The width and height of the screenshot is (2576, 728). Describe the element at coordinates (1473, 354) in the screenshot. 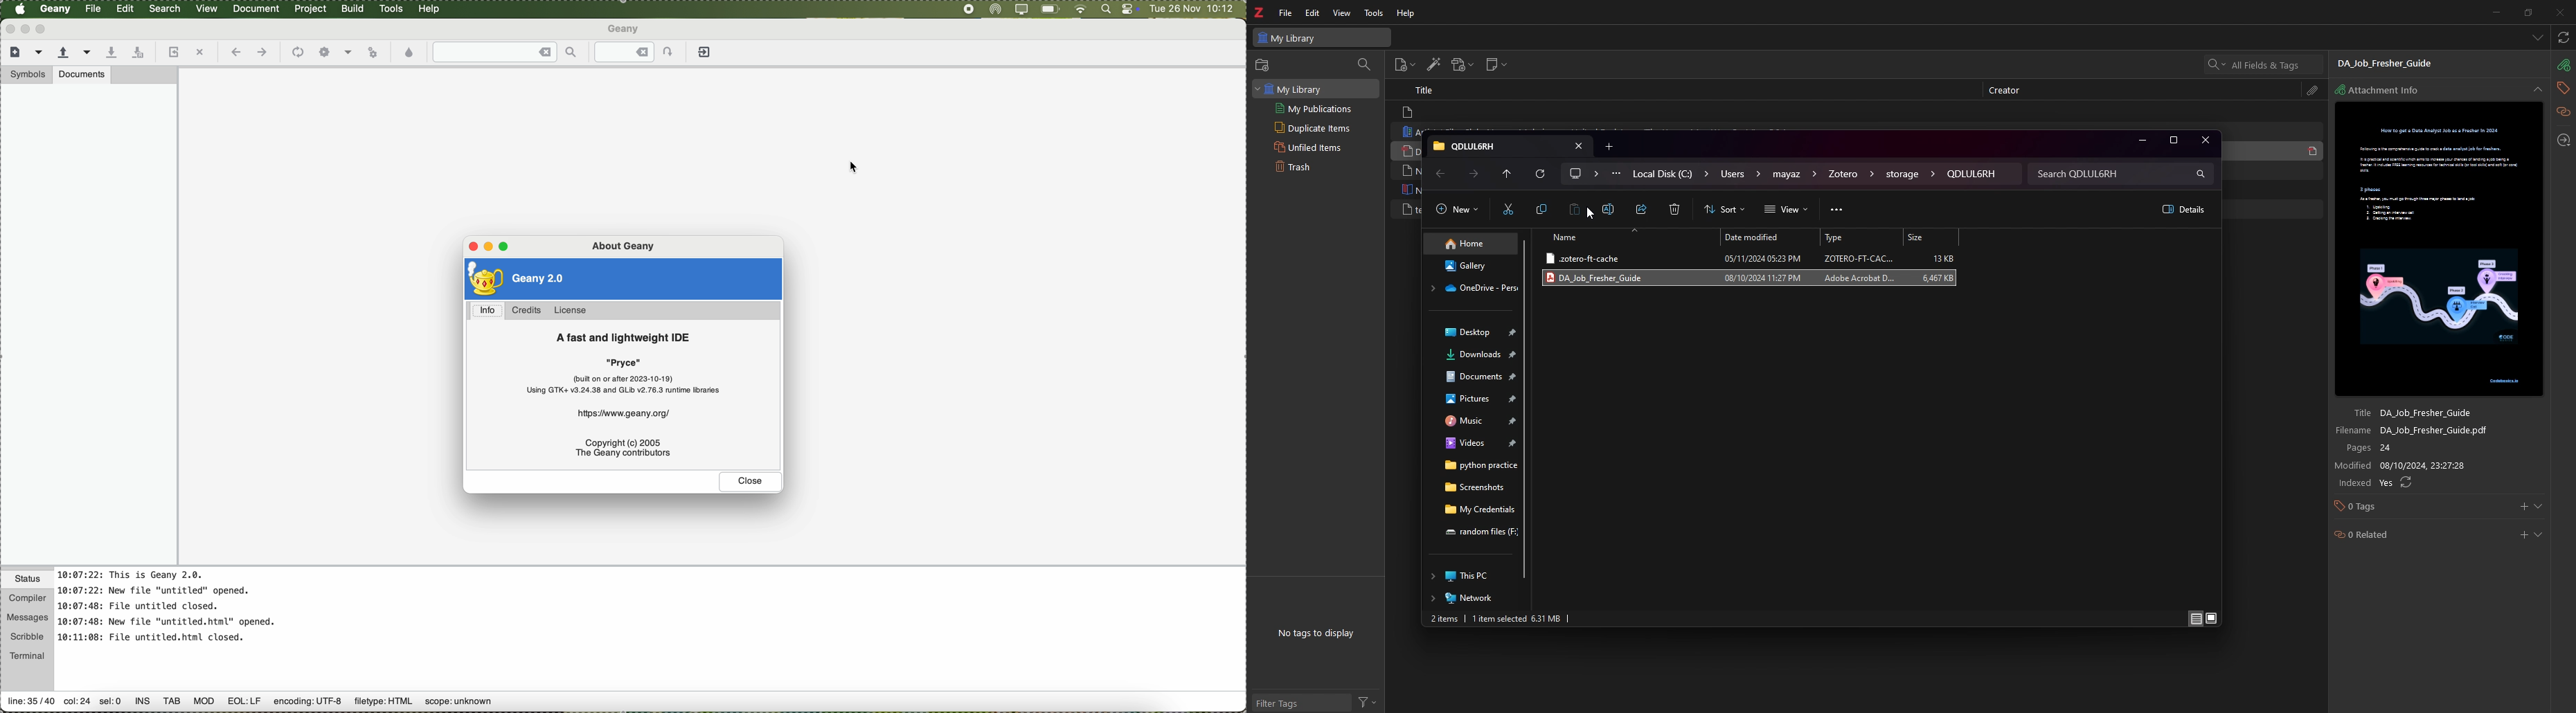

I see `downloads` at that location.